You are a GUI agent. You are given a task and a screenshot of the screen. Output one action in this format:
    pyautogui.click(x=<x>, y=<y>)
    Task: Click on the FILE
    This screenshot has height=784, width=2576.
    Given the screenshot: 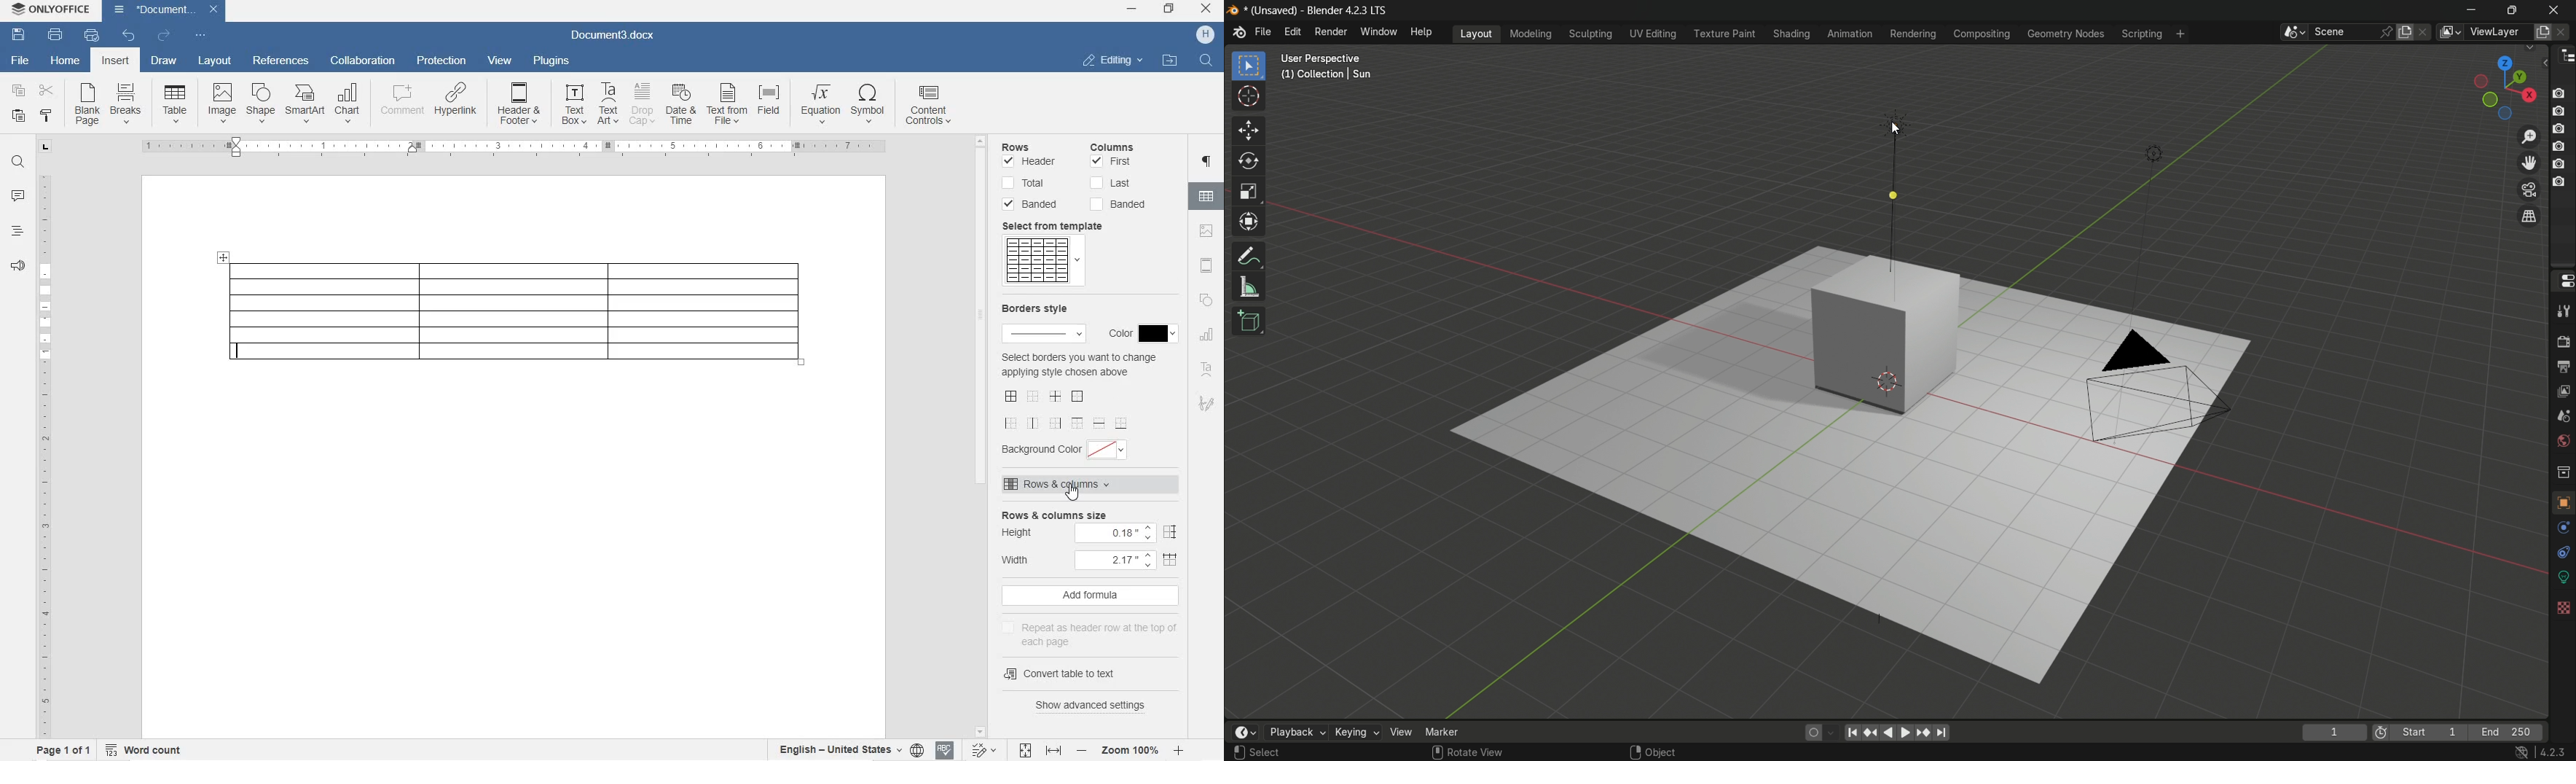 What is the action you would take?
    pyautogui.click(x=22, y=61)
    